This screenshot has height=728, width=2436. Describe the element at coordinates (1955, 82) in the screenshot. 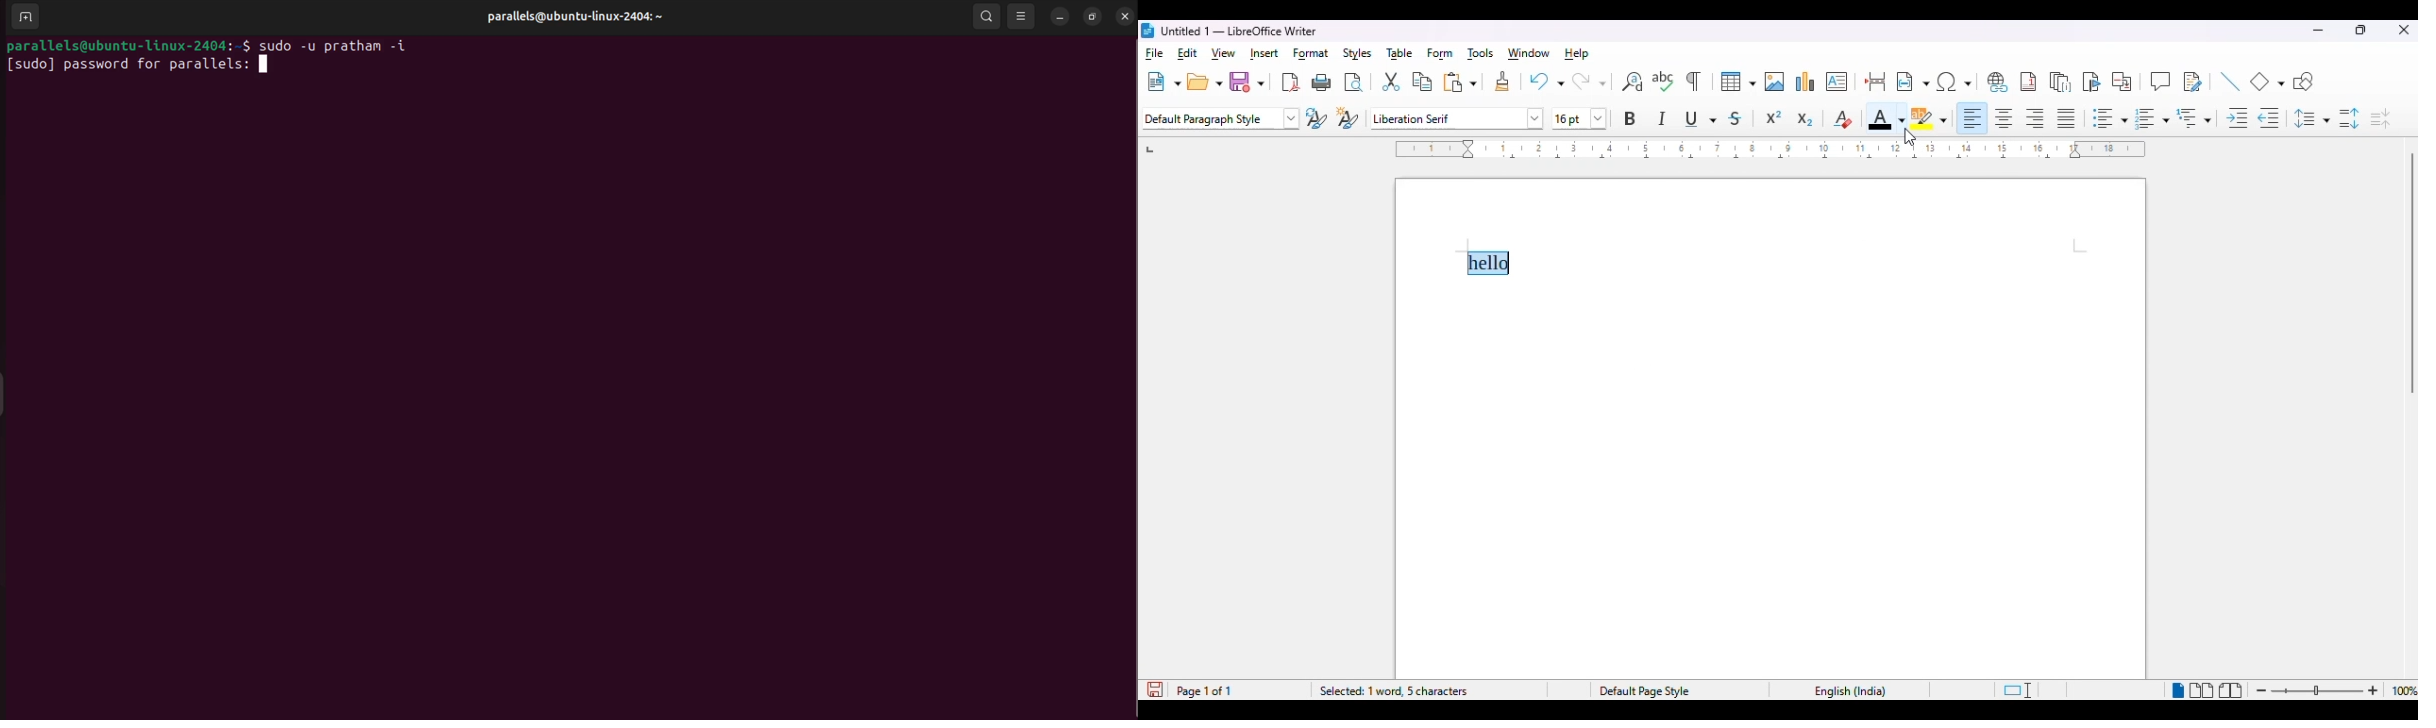

I see `insert special characters` at that location.